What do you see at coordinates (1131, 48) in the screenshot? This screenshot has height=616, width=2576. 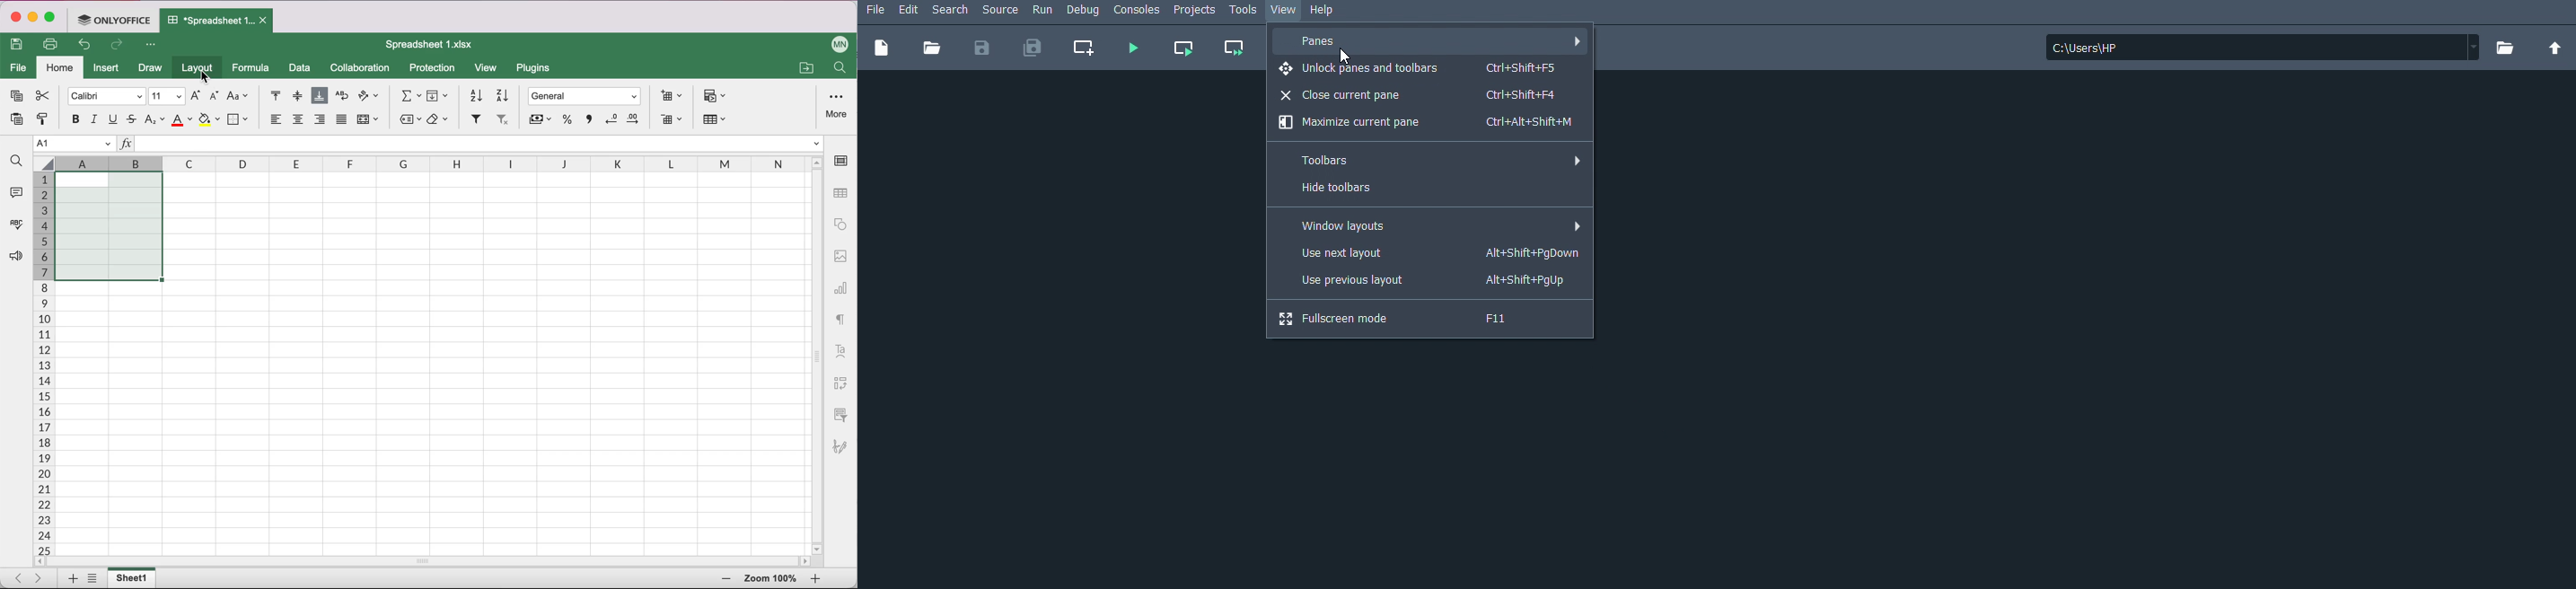 I see `Run file` at bounding box center [1131, 48].